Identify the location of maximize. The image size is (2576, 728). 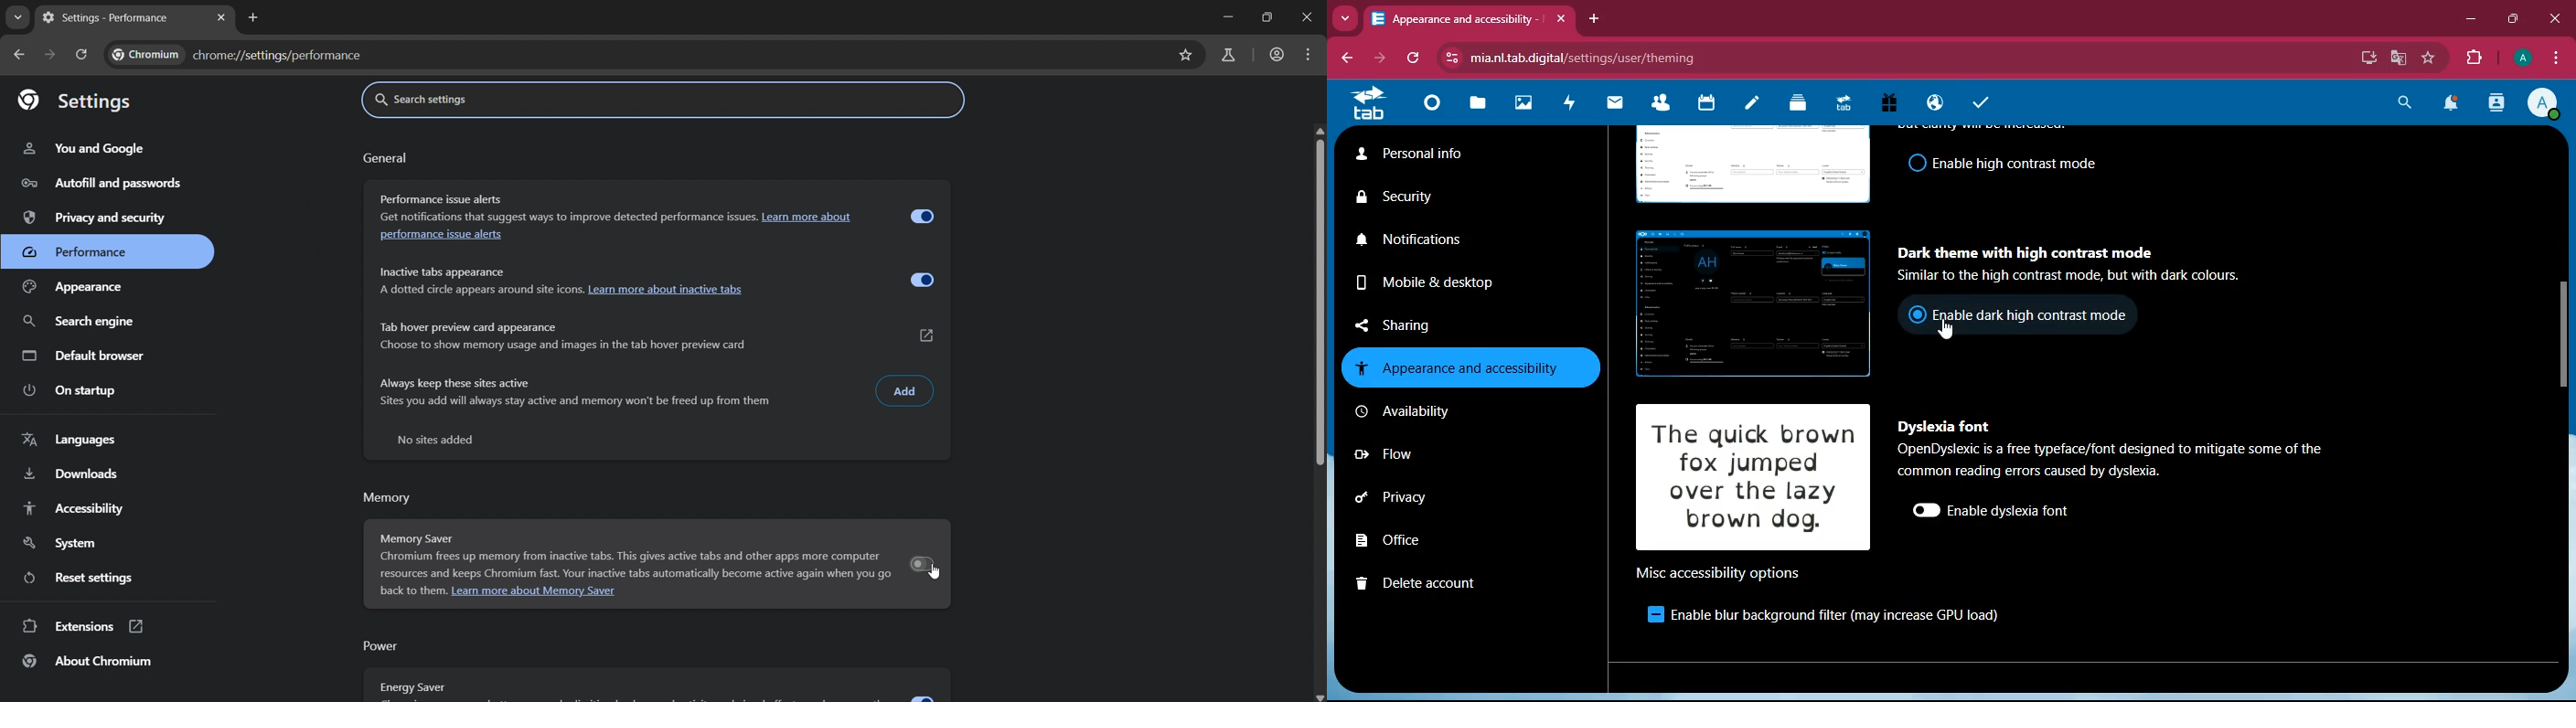
(2509, 17).